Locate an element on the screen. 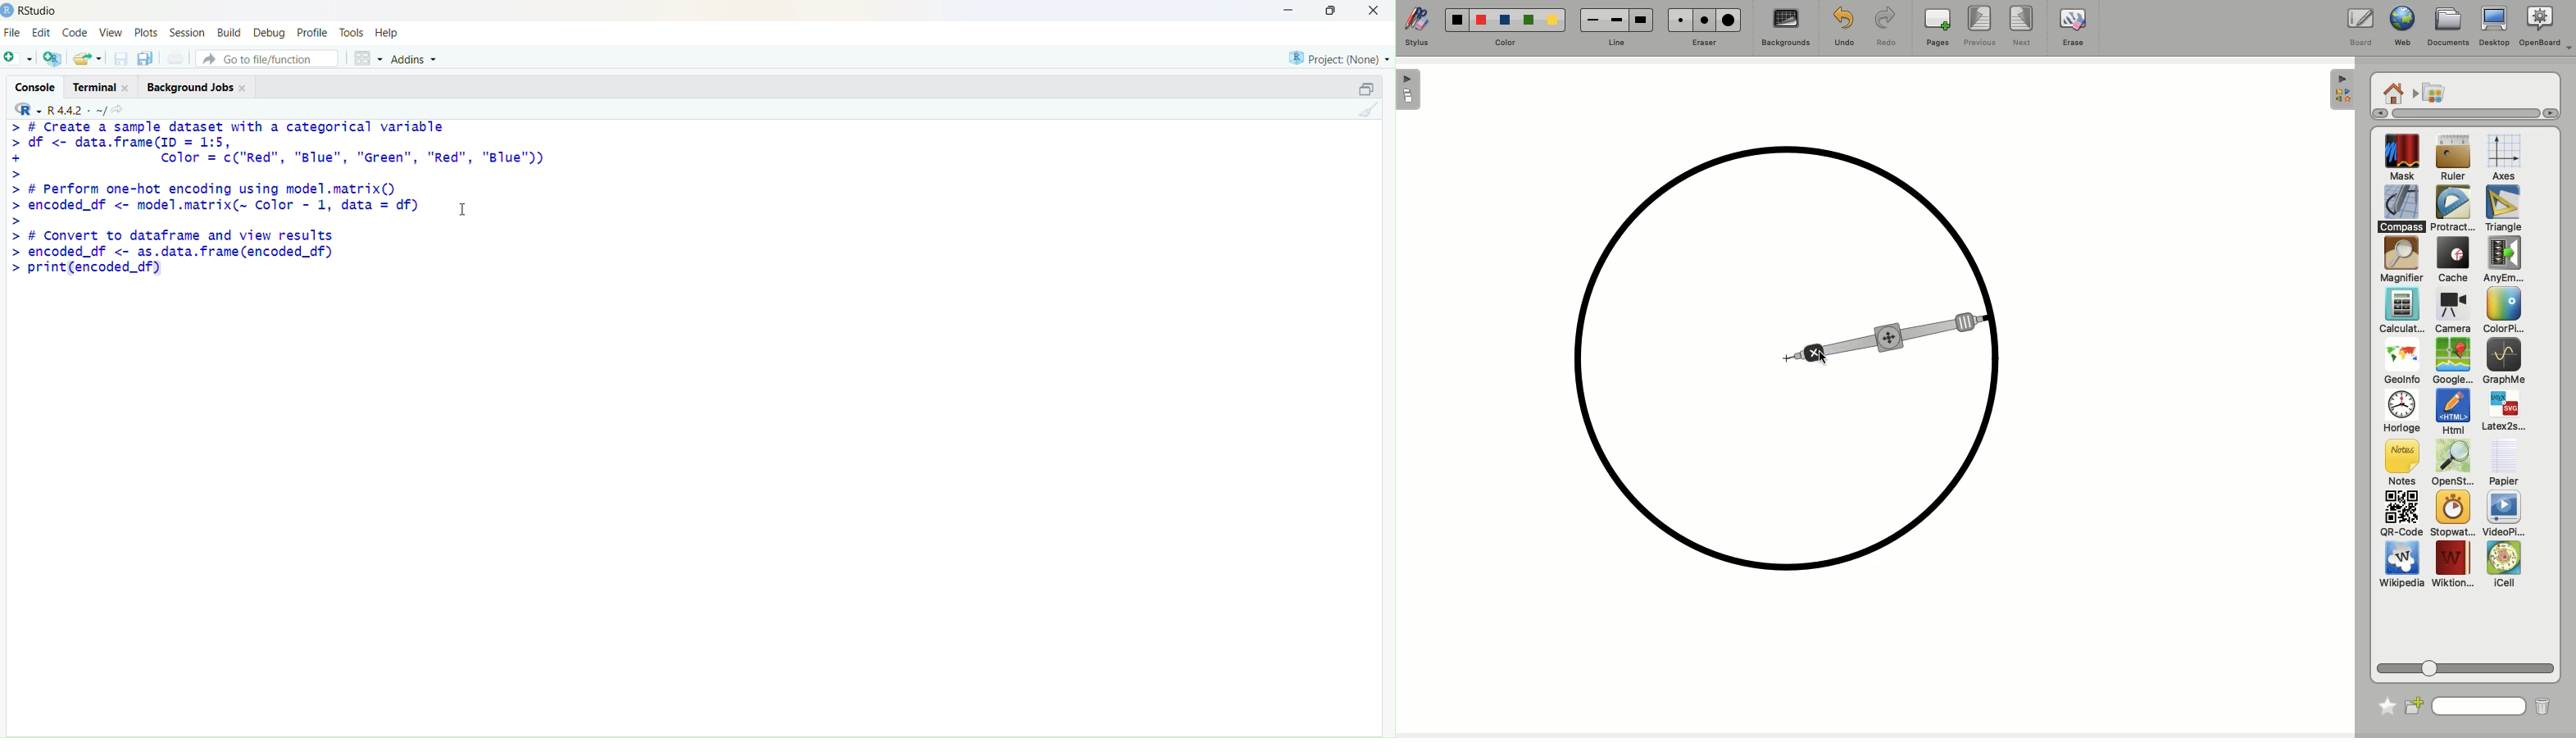 This screenshot has width=2576, height=756. close is located at coordinates (127, 88).